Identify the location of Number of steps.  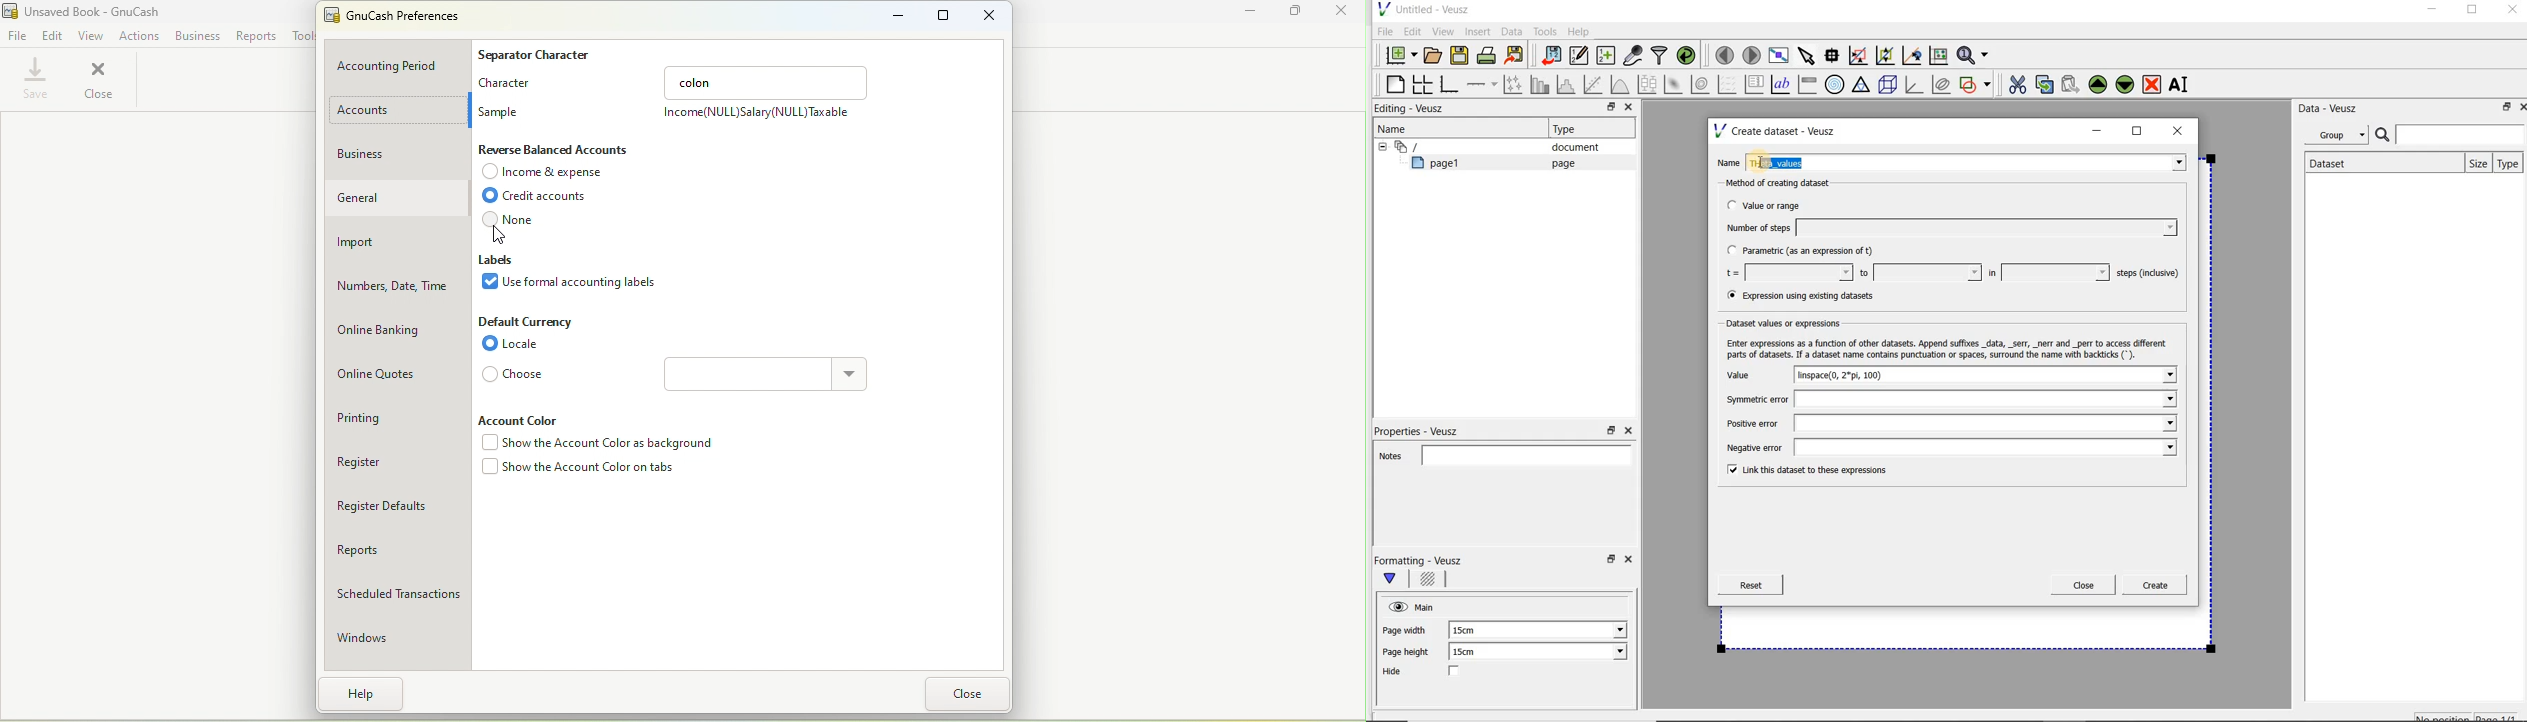
(1948, 228).